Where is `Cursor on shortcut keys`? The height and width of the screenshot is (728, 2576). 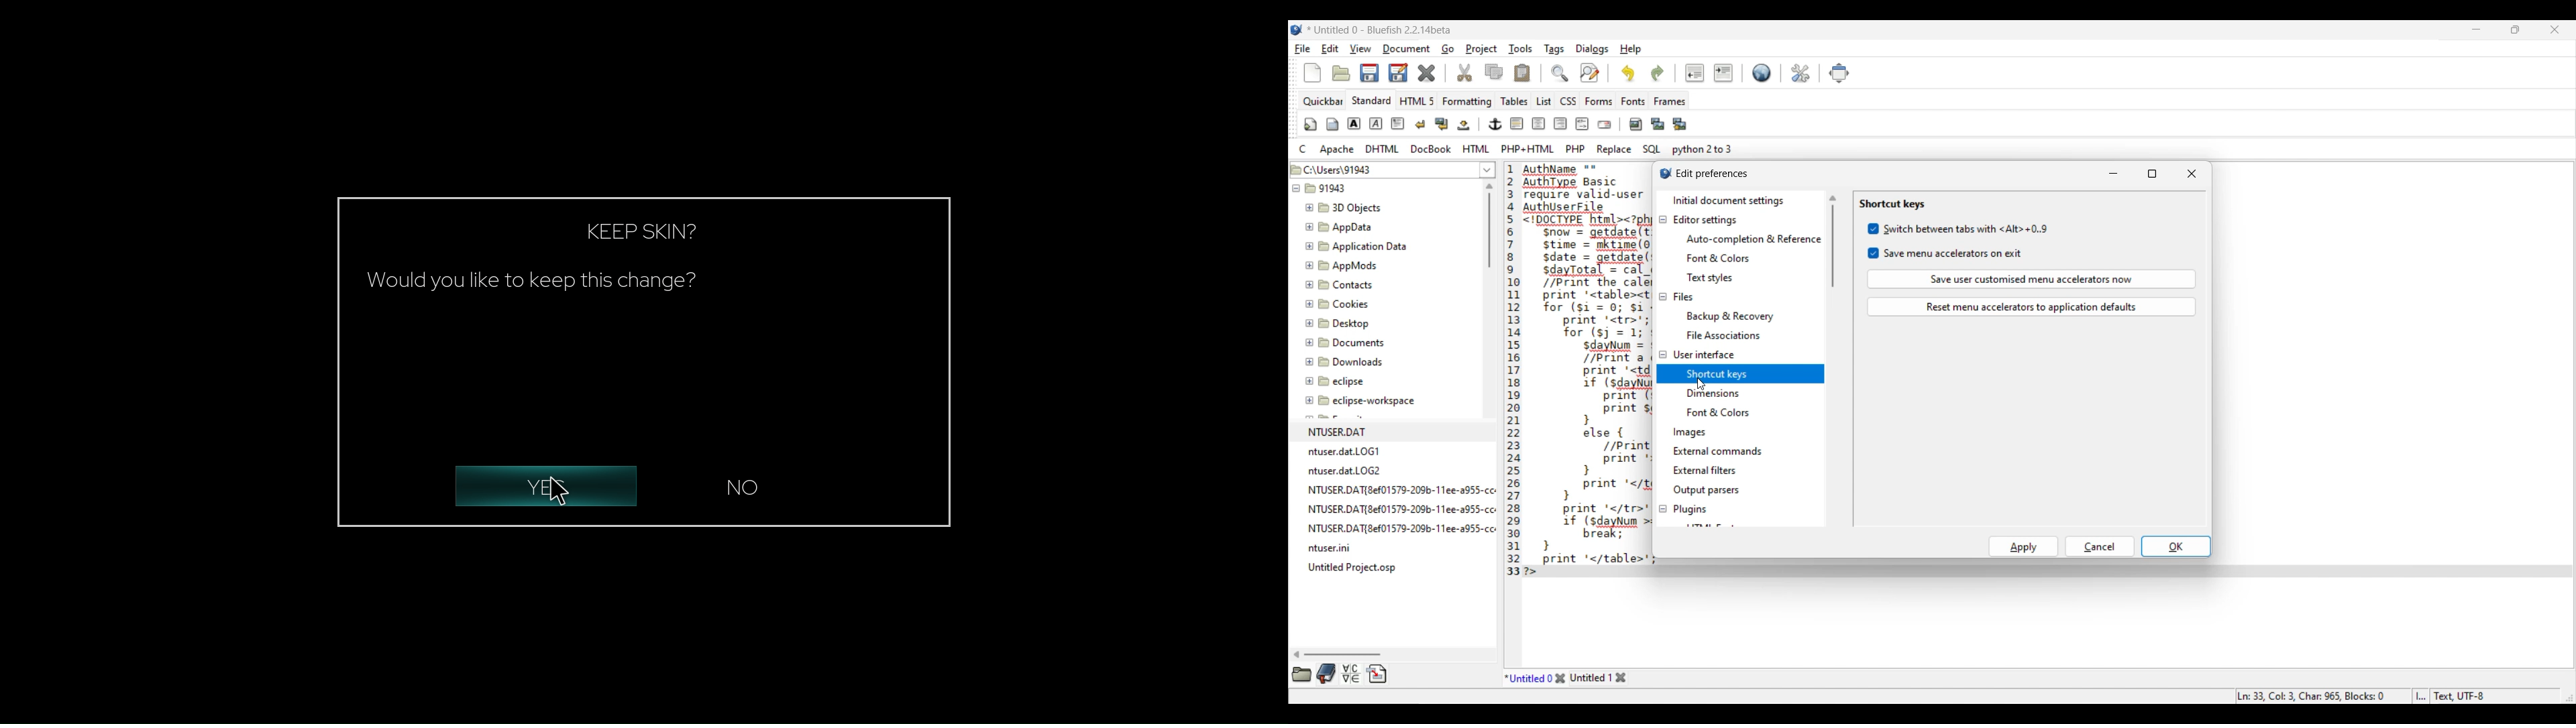 Cursor on shortcut keys is located at coordinates (1701, 383).